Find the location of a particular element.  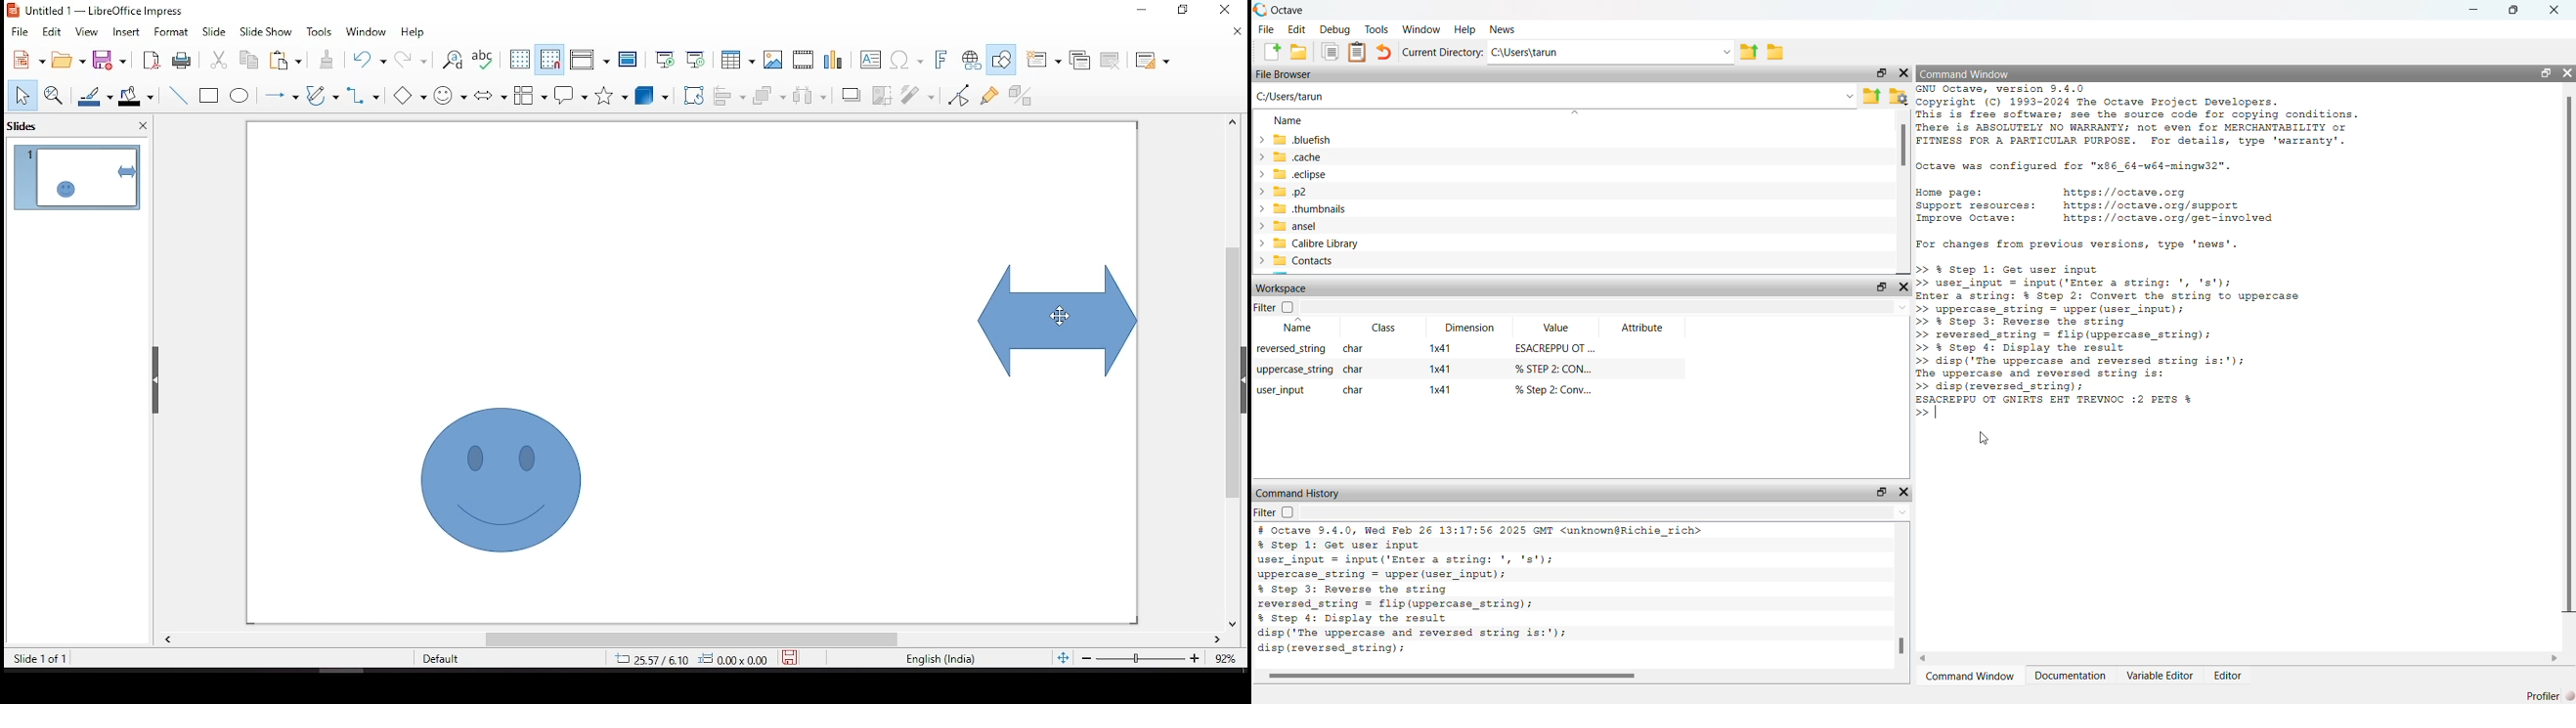

close is located at coordinates (1240, 33).